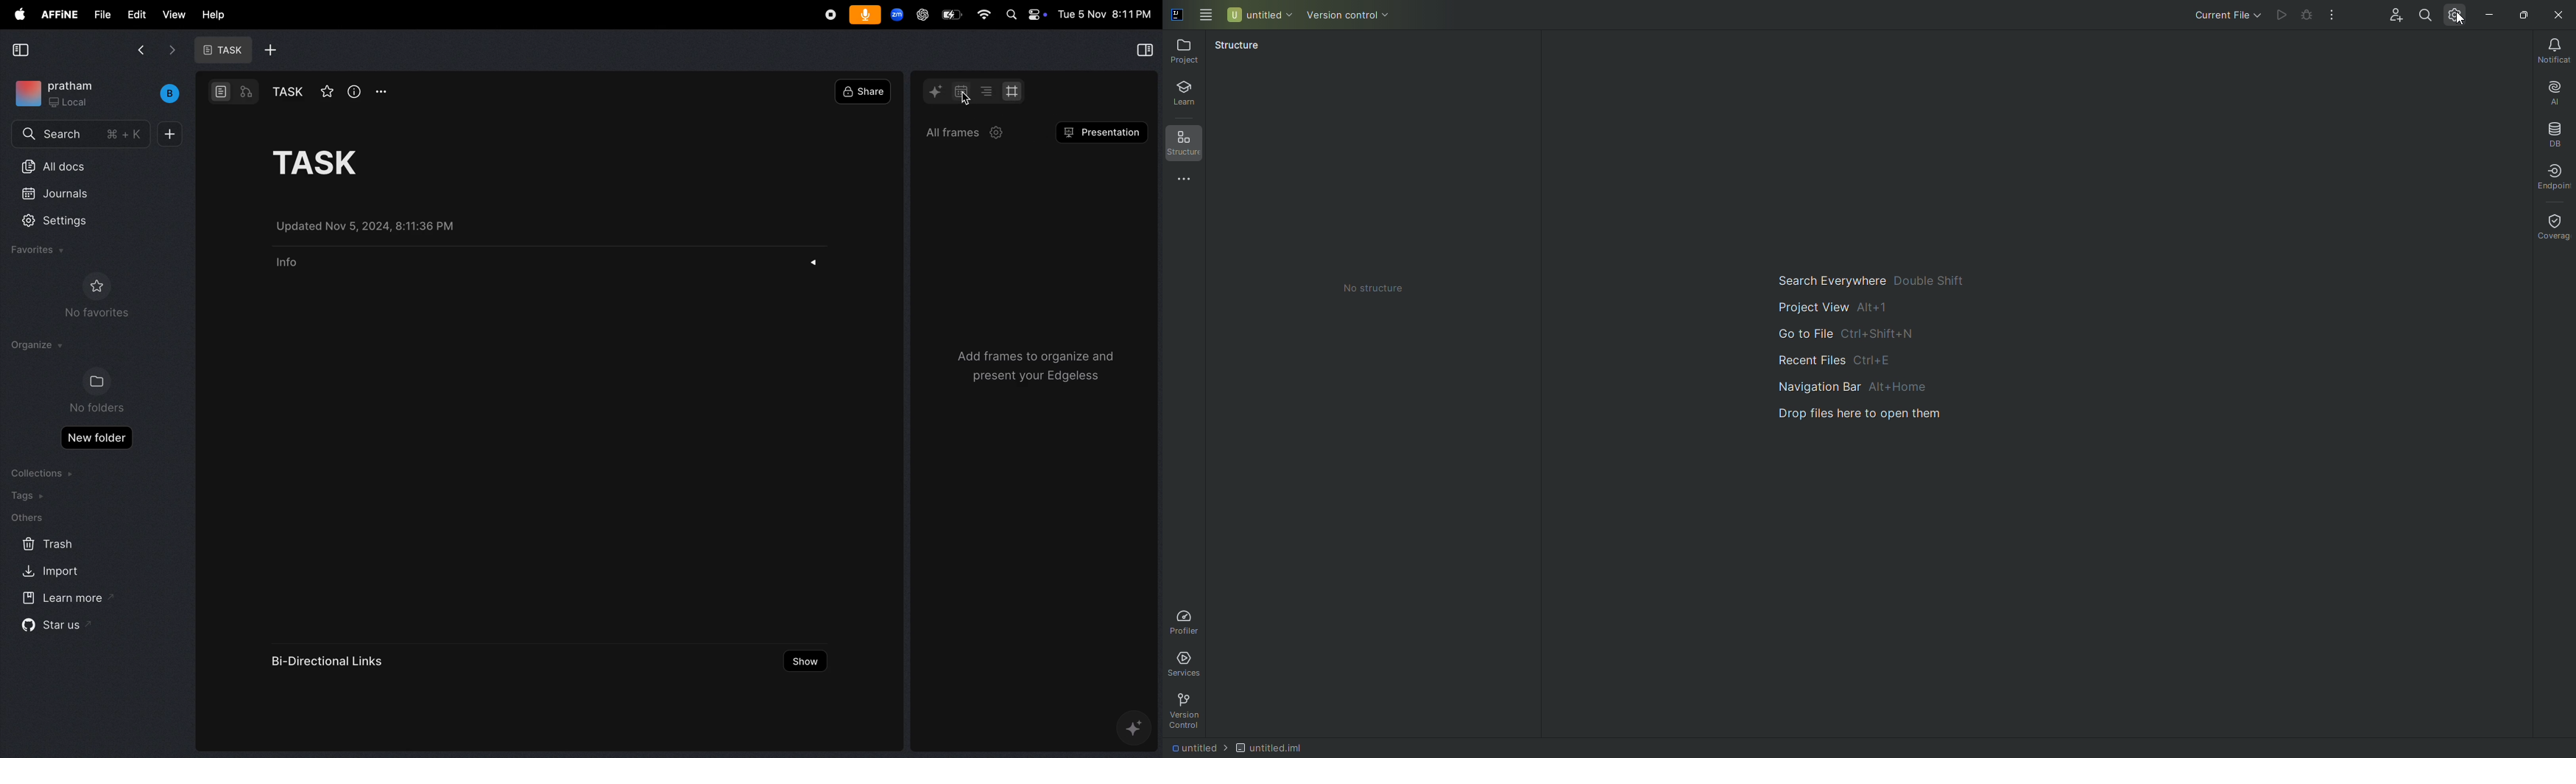  What do you see at coordinates (897, 16) in the screenshot?
I see `zoom` at bounding box center [897, 16].